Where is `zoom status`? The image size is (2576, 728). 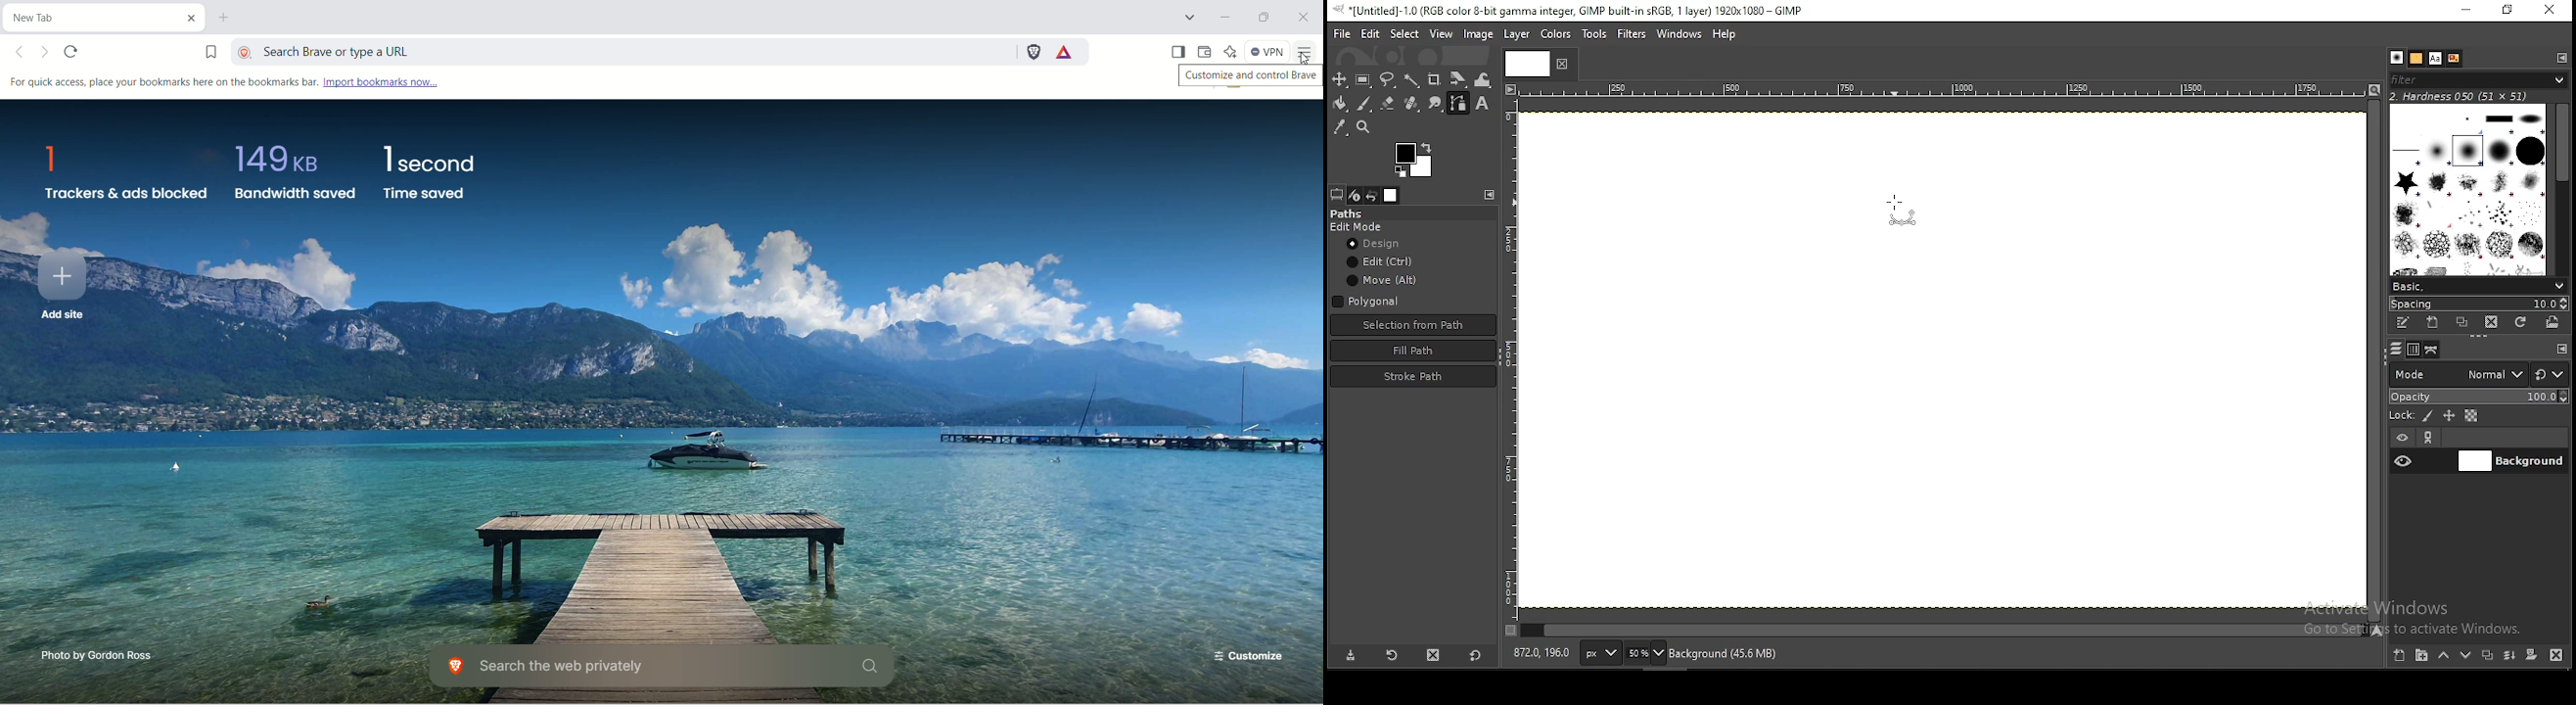
zoom status is located at coordinates (1645, 653).